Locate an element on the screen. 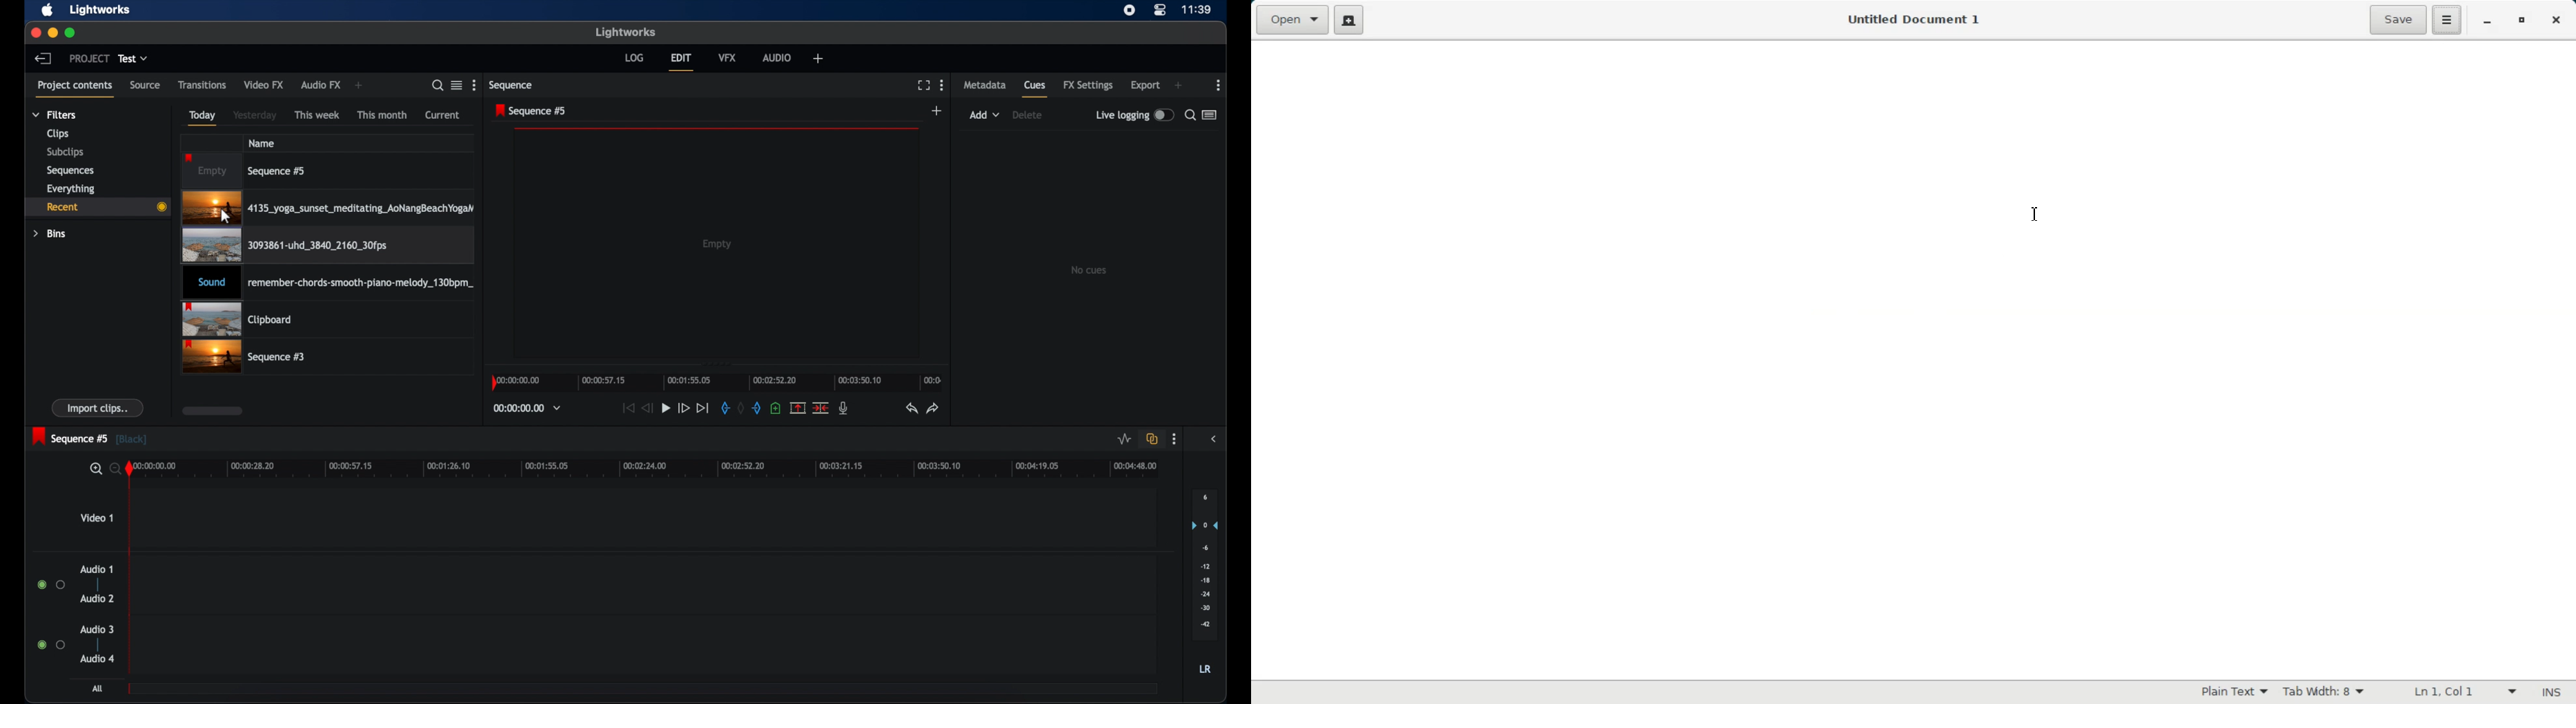 The height and width of the screenshot is (728, 2576). search is located at coordinates (438, 86).